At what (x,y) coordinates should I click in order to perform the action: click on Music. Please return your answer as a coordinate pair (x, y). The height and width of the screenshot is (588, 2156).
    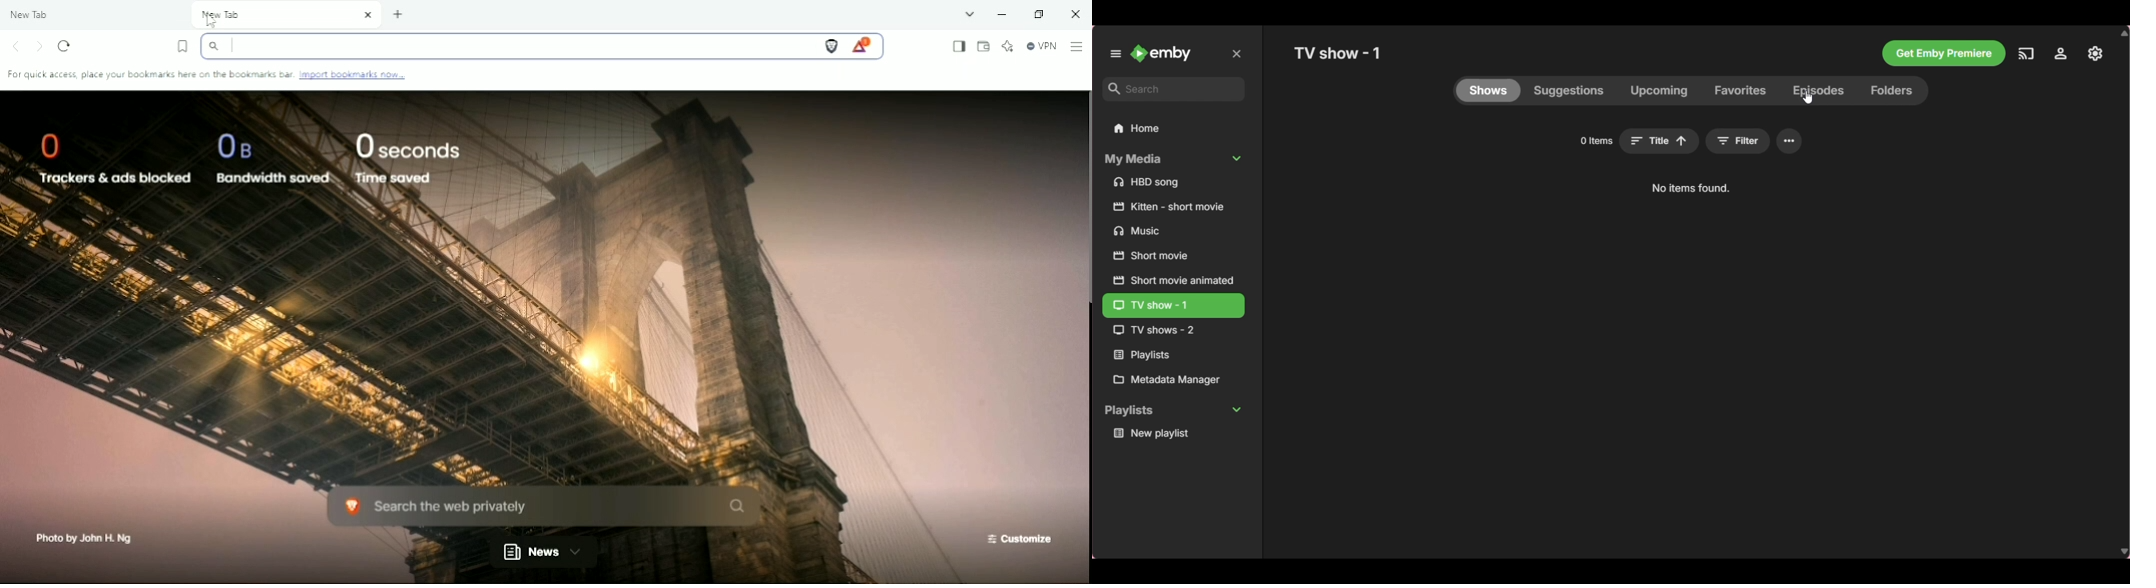
    Looking at the image, I should click on (1174, 230).